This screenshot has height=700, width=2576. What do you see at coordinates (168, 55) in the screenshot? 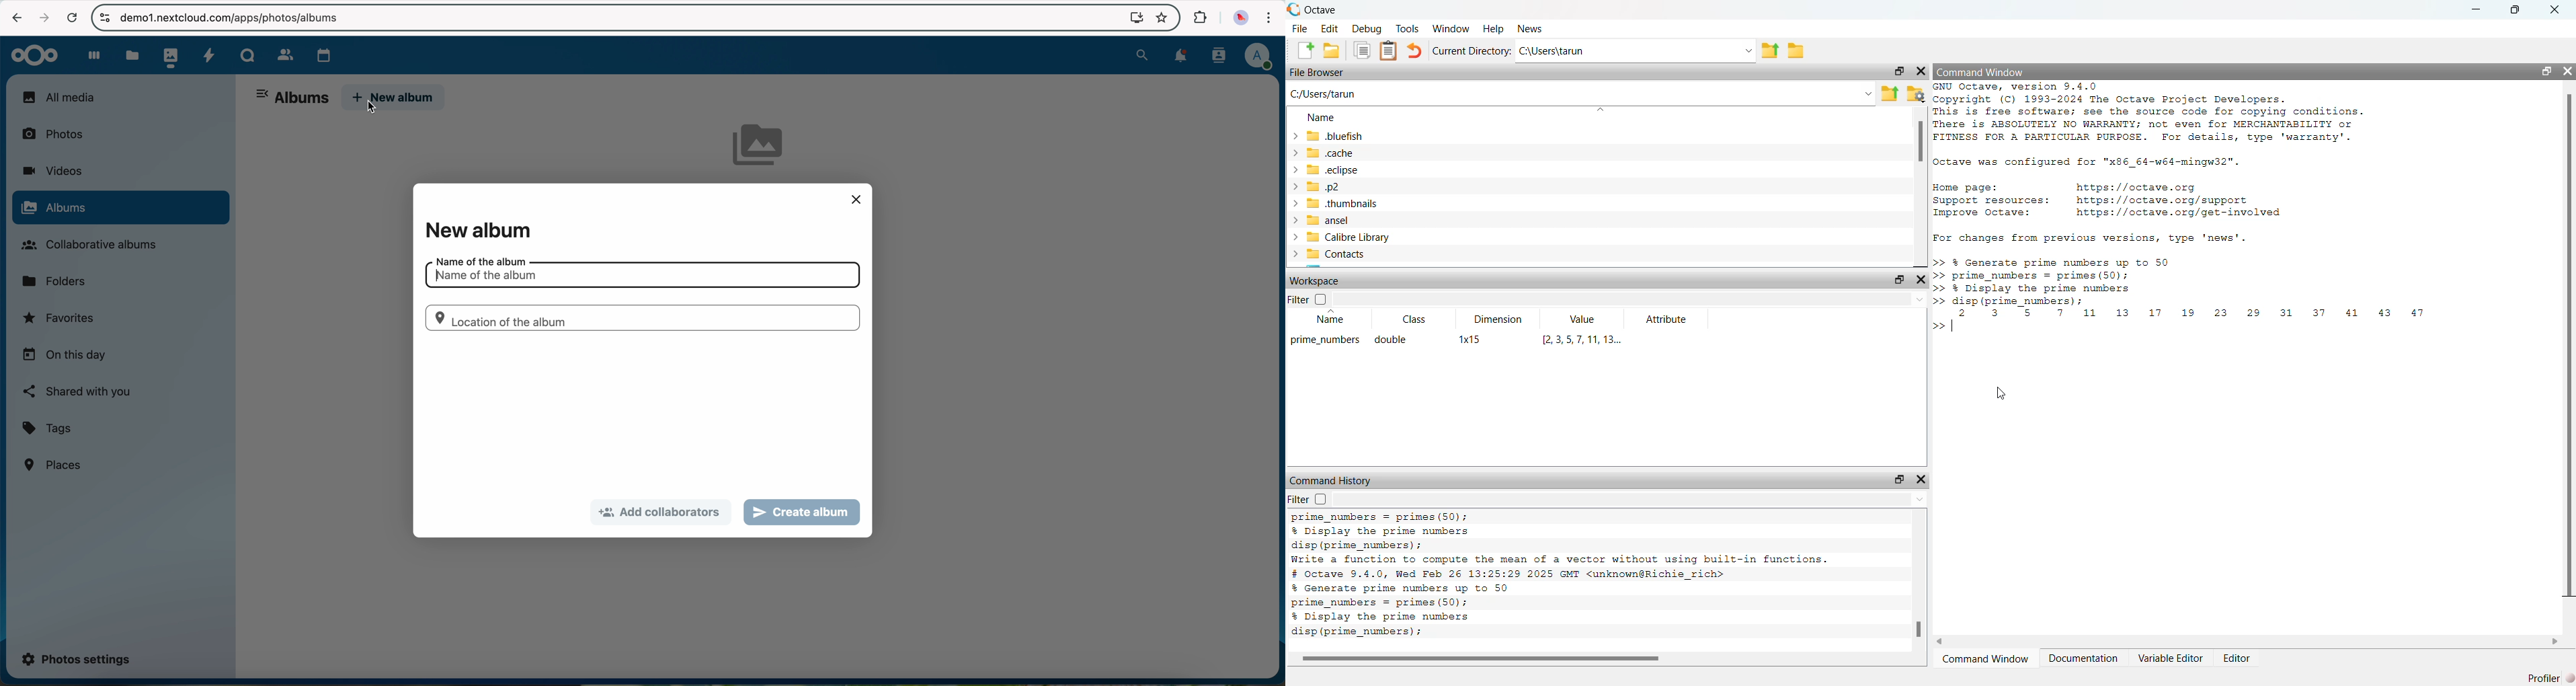
I see `photos` at bounding box center [168, 55].